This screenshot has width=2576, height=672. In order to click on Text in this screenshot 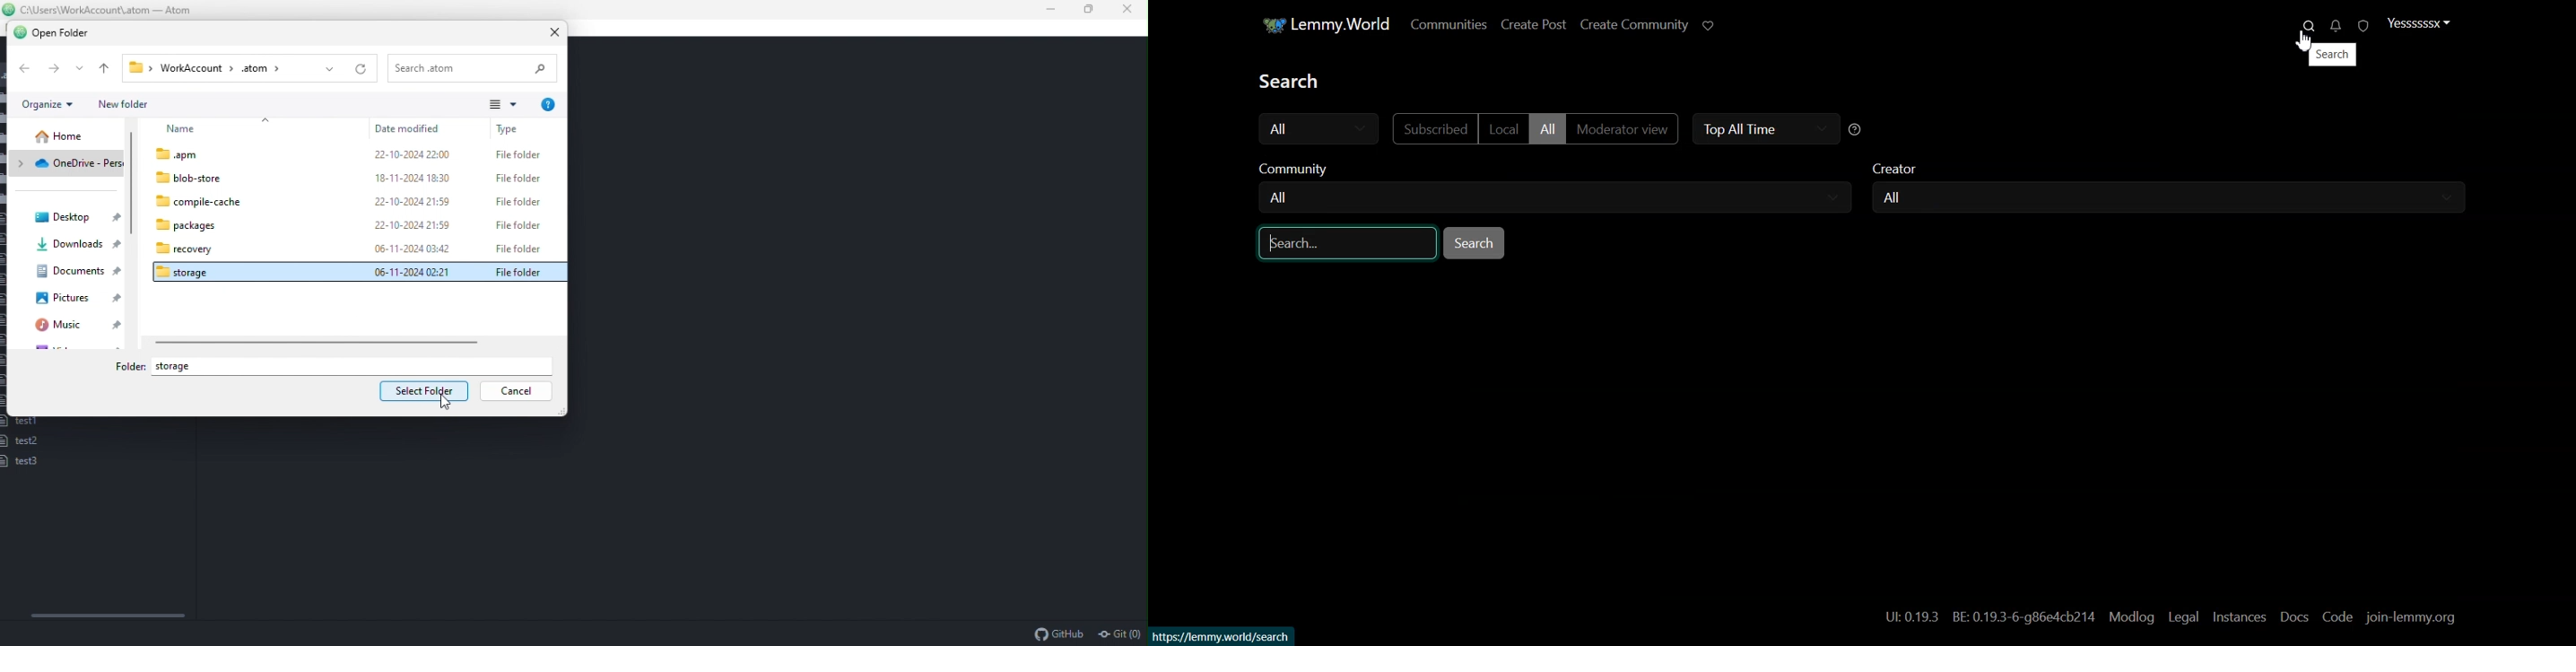, I will do `click(1286, 80)`.